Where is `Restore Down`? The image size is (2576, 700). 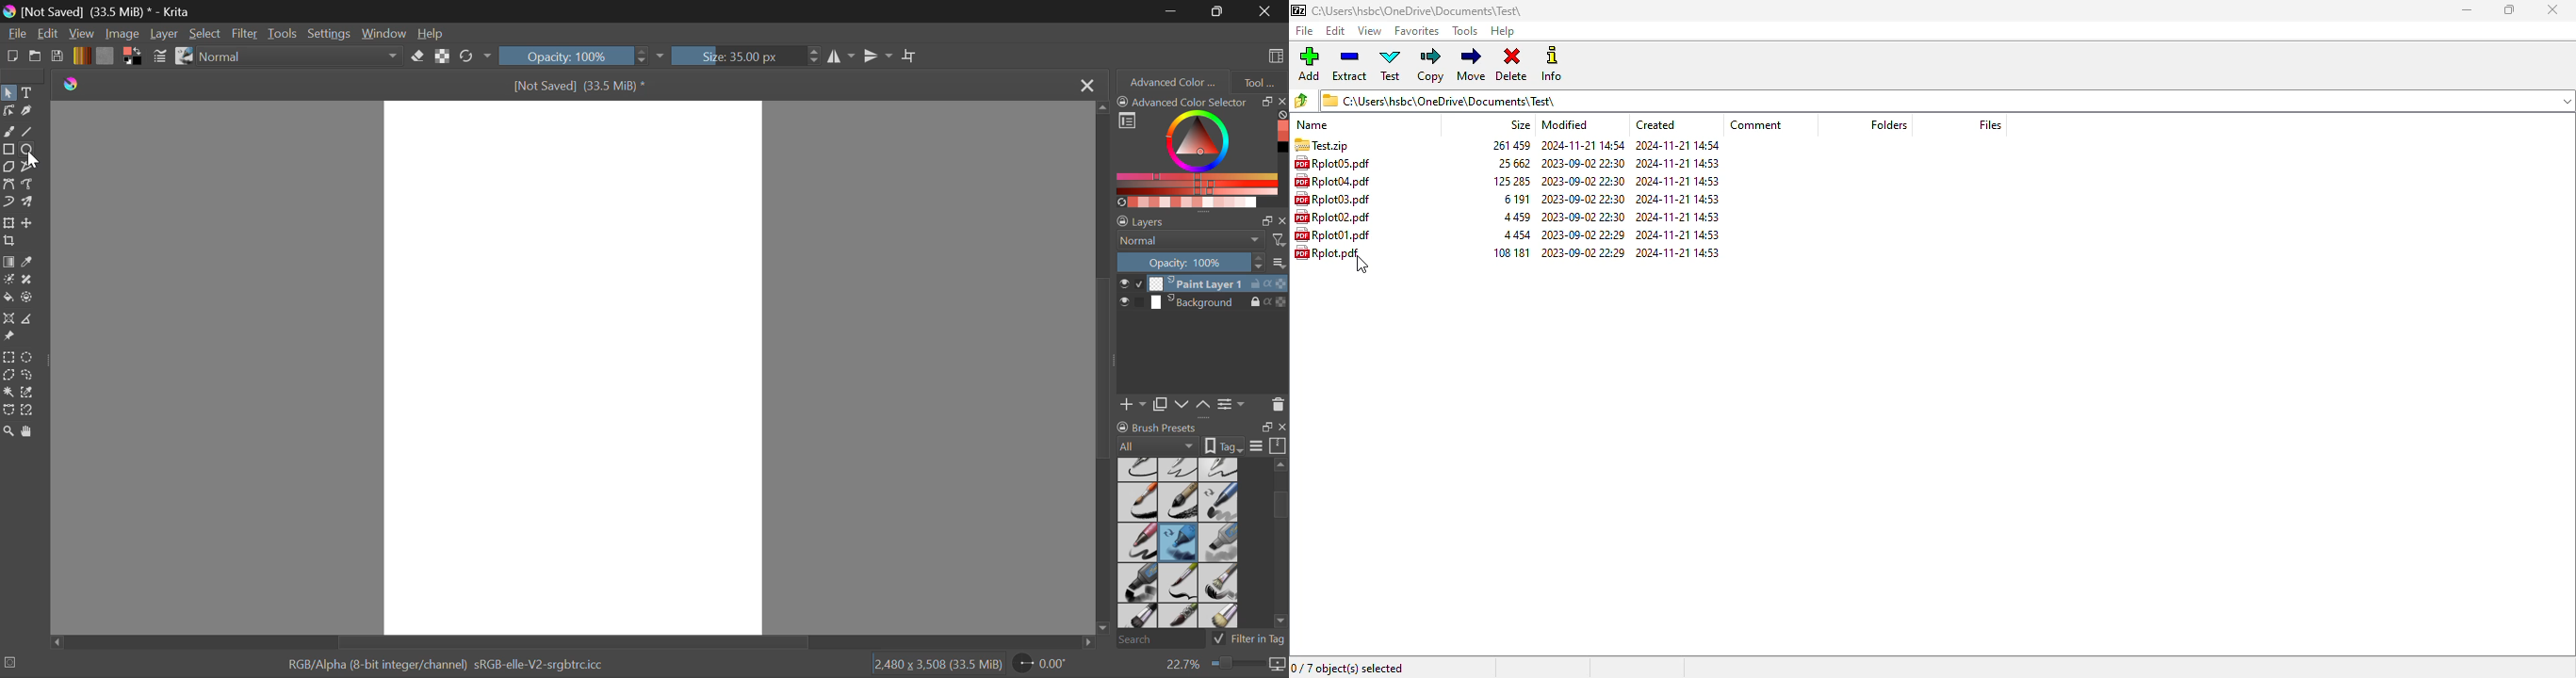
Restore Down is located at coordinates (1174, 11).